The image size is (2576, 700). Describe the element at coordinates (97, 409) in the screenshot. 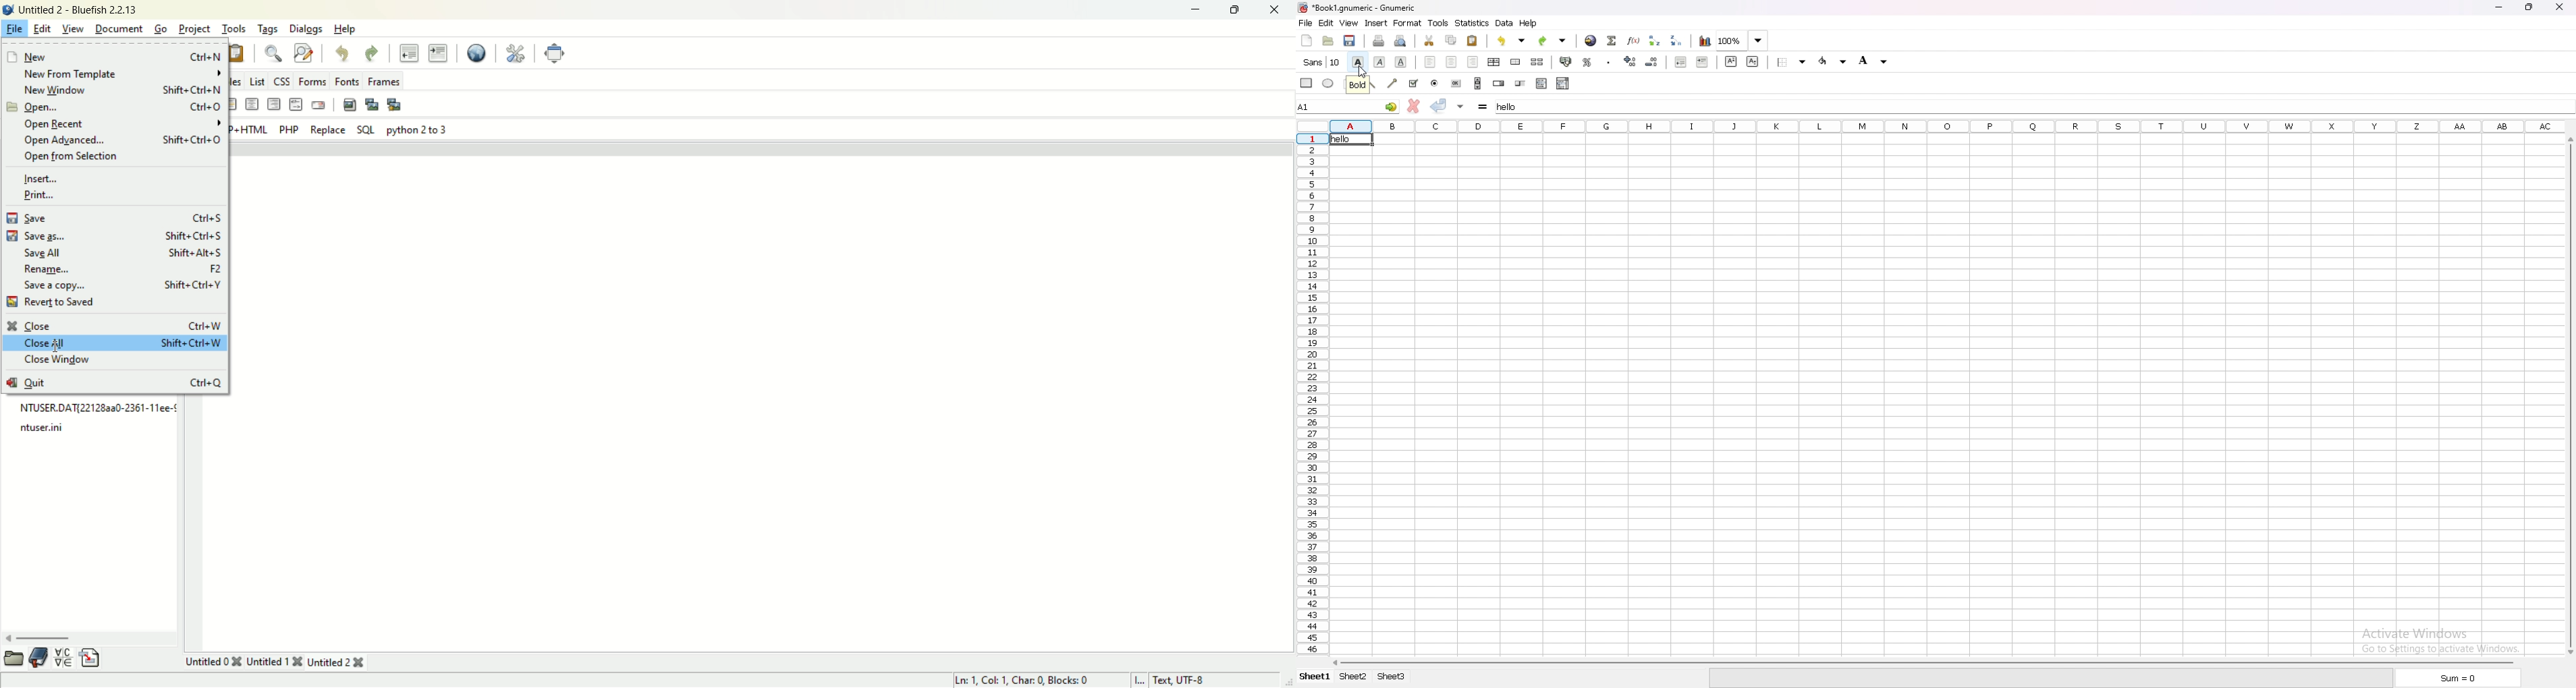

I see `NTUSER DAT{221282a0-2361-11ee-9` at that location.